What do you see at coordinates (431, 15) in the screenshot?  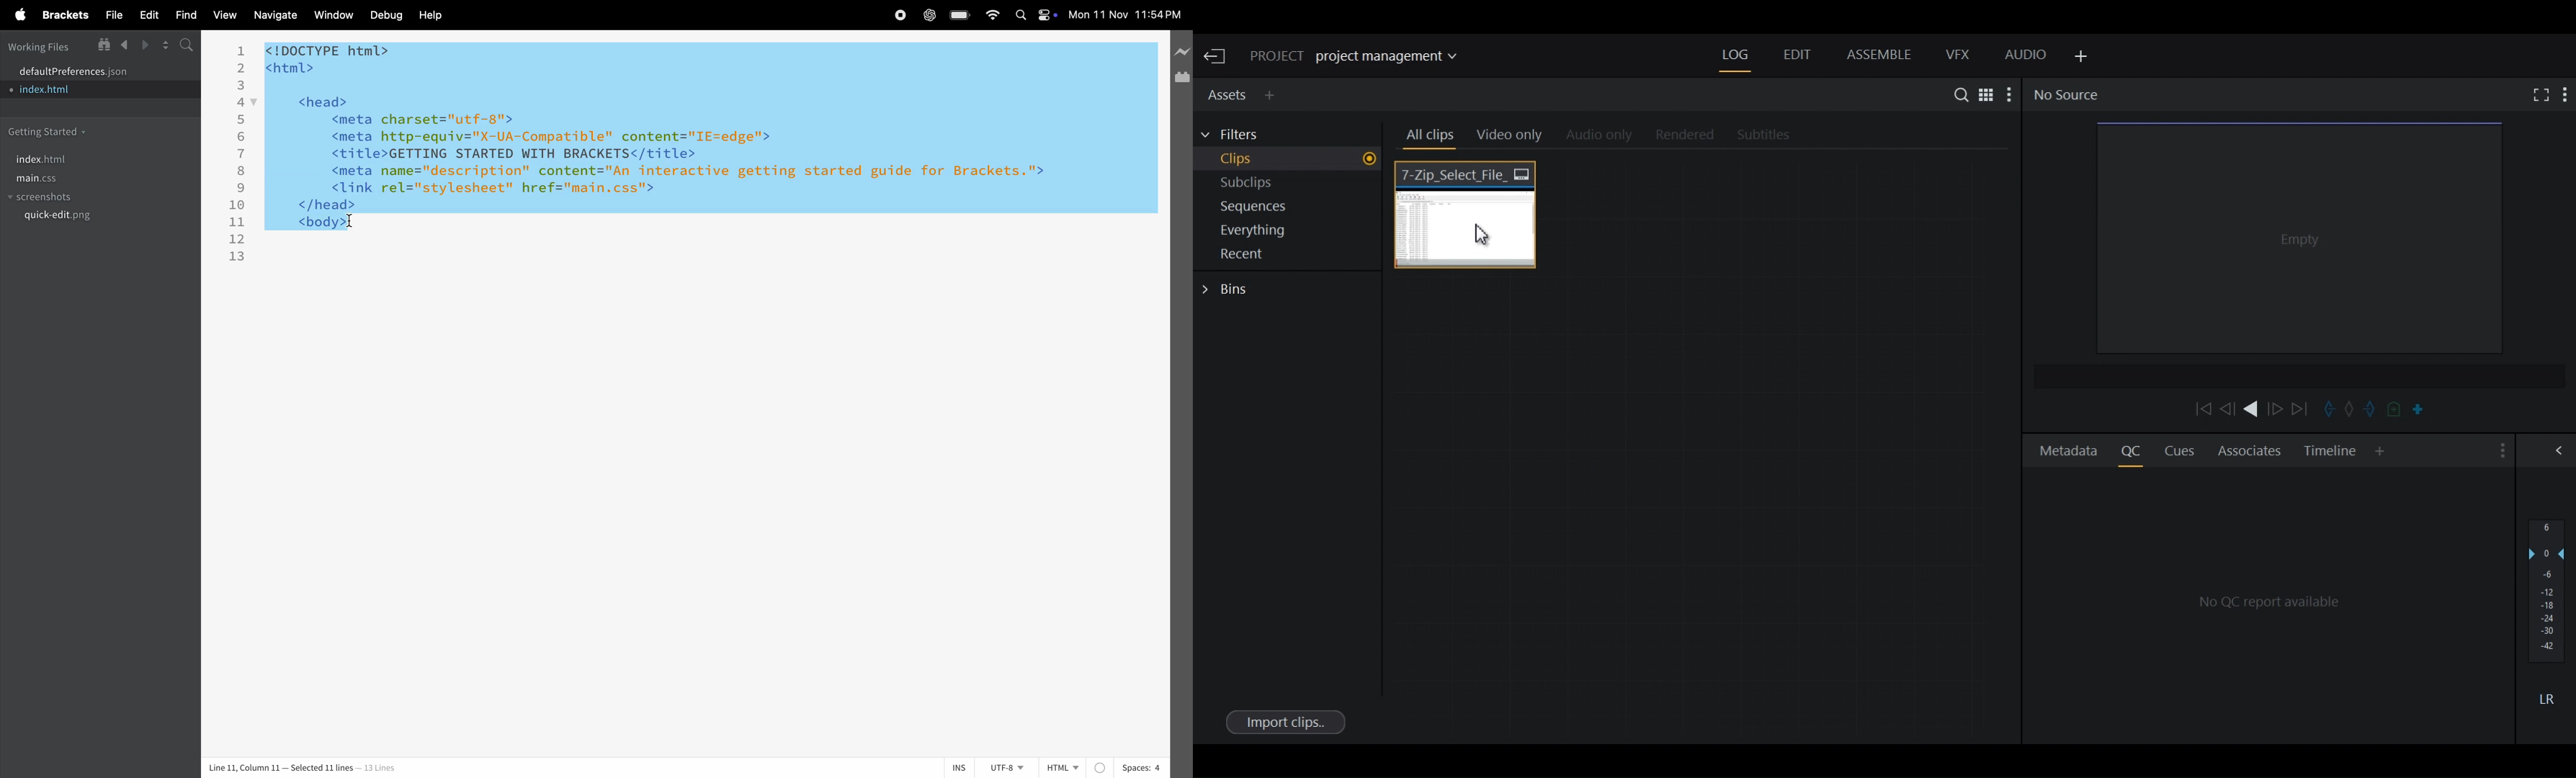 I see `help` at bounding box center [431, 15].